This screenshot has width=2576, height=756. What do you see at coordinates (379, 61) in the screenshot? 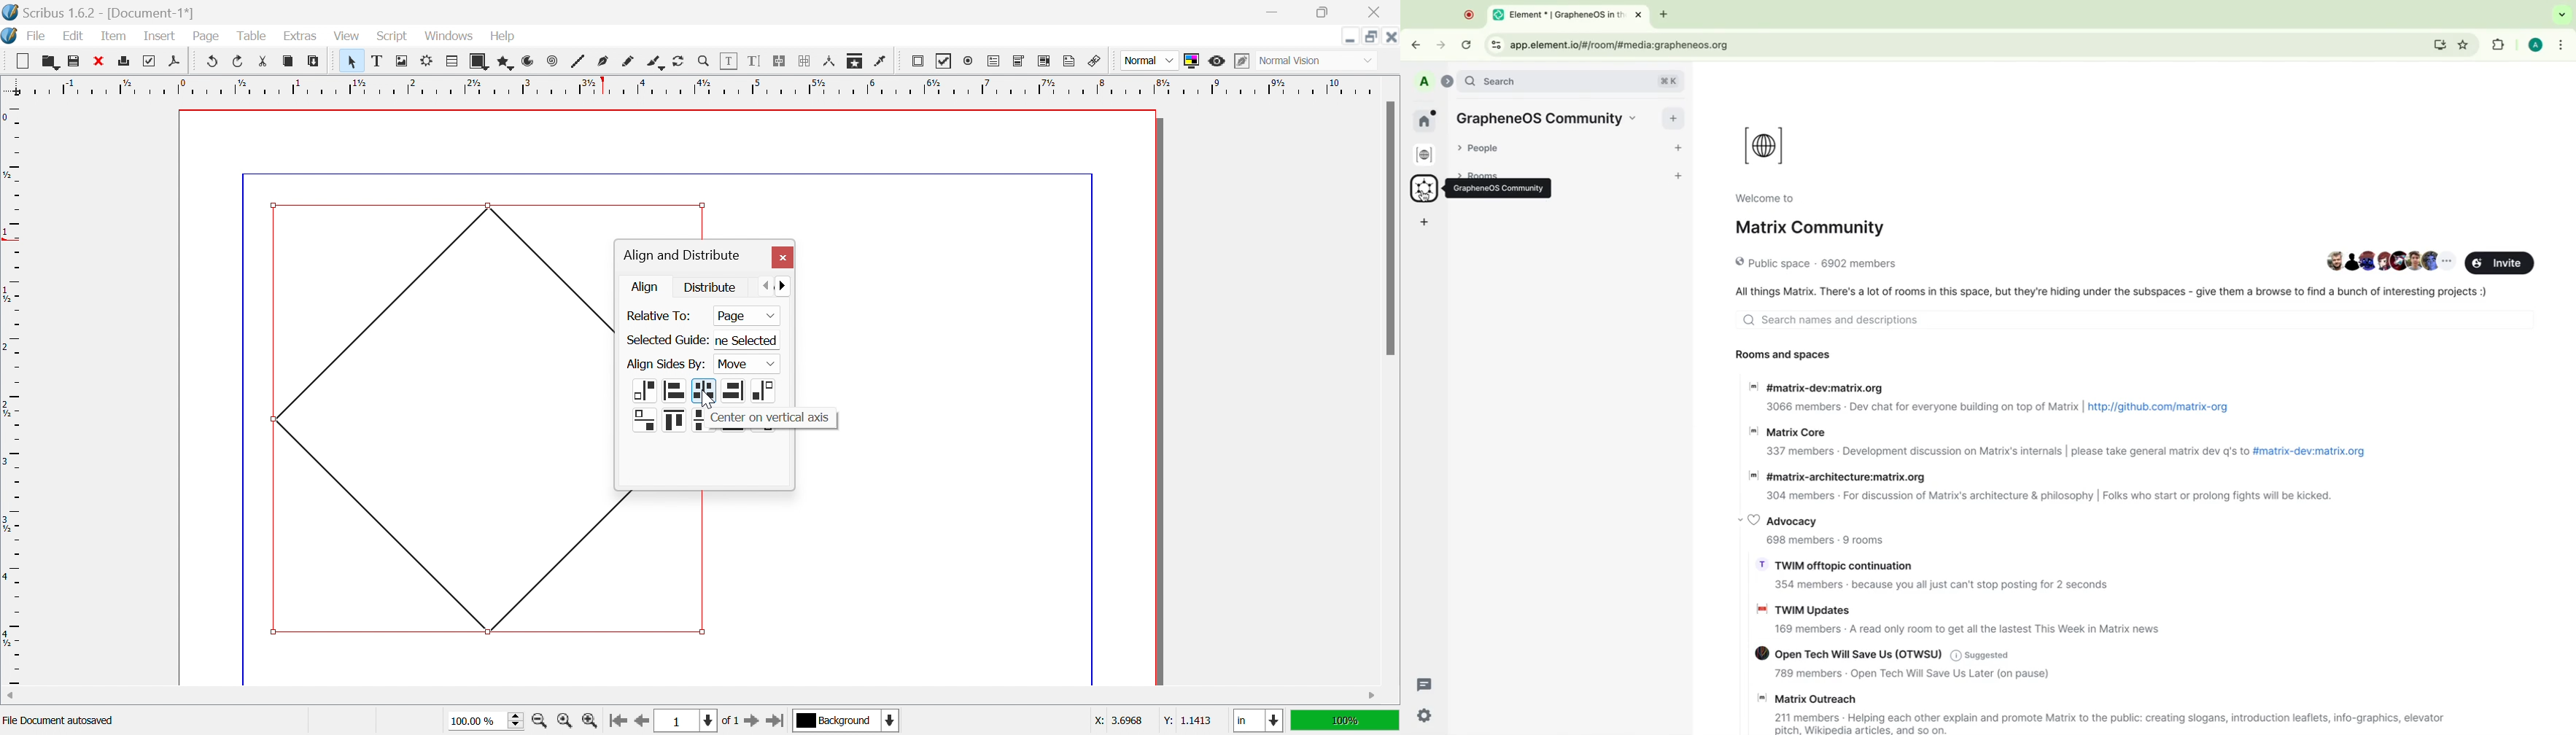
I see `Text frame` at bounding box center [379, 61].